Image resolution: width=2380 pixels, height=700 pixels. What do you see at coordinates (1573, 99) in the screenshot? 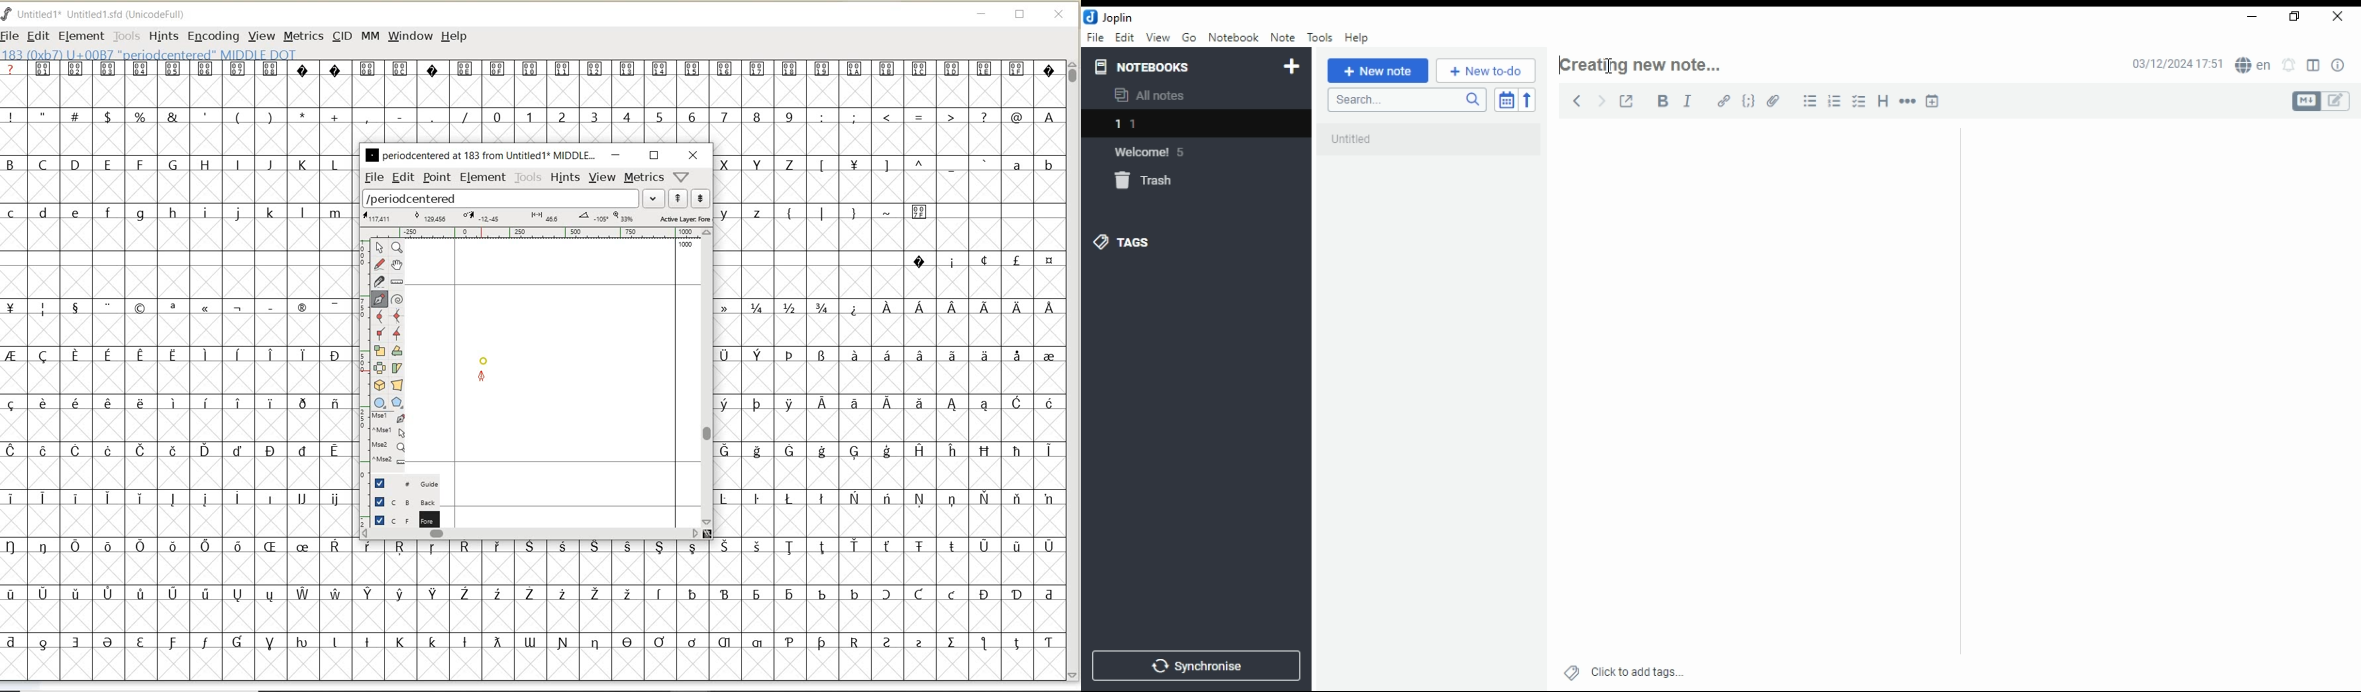
I see `back` at bounding box center [1573, 99].